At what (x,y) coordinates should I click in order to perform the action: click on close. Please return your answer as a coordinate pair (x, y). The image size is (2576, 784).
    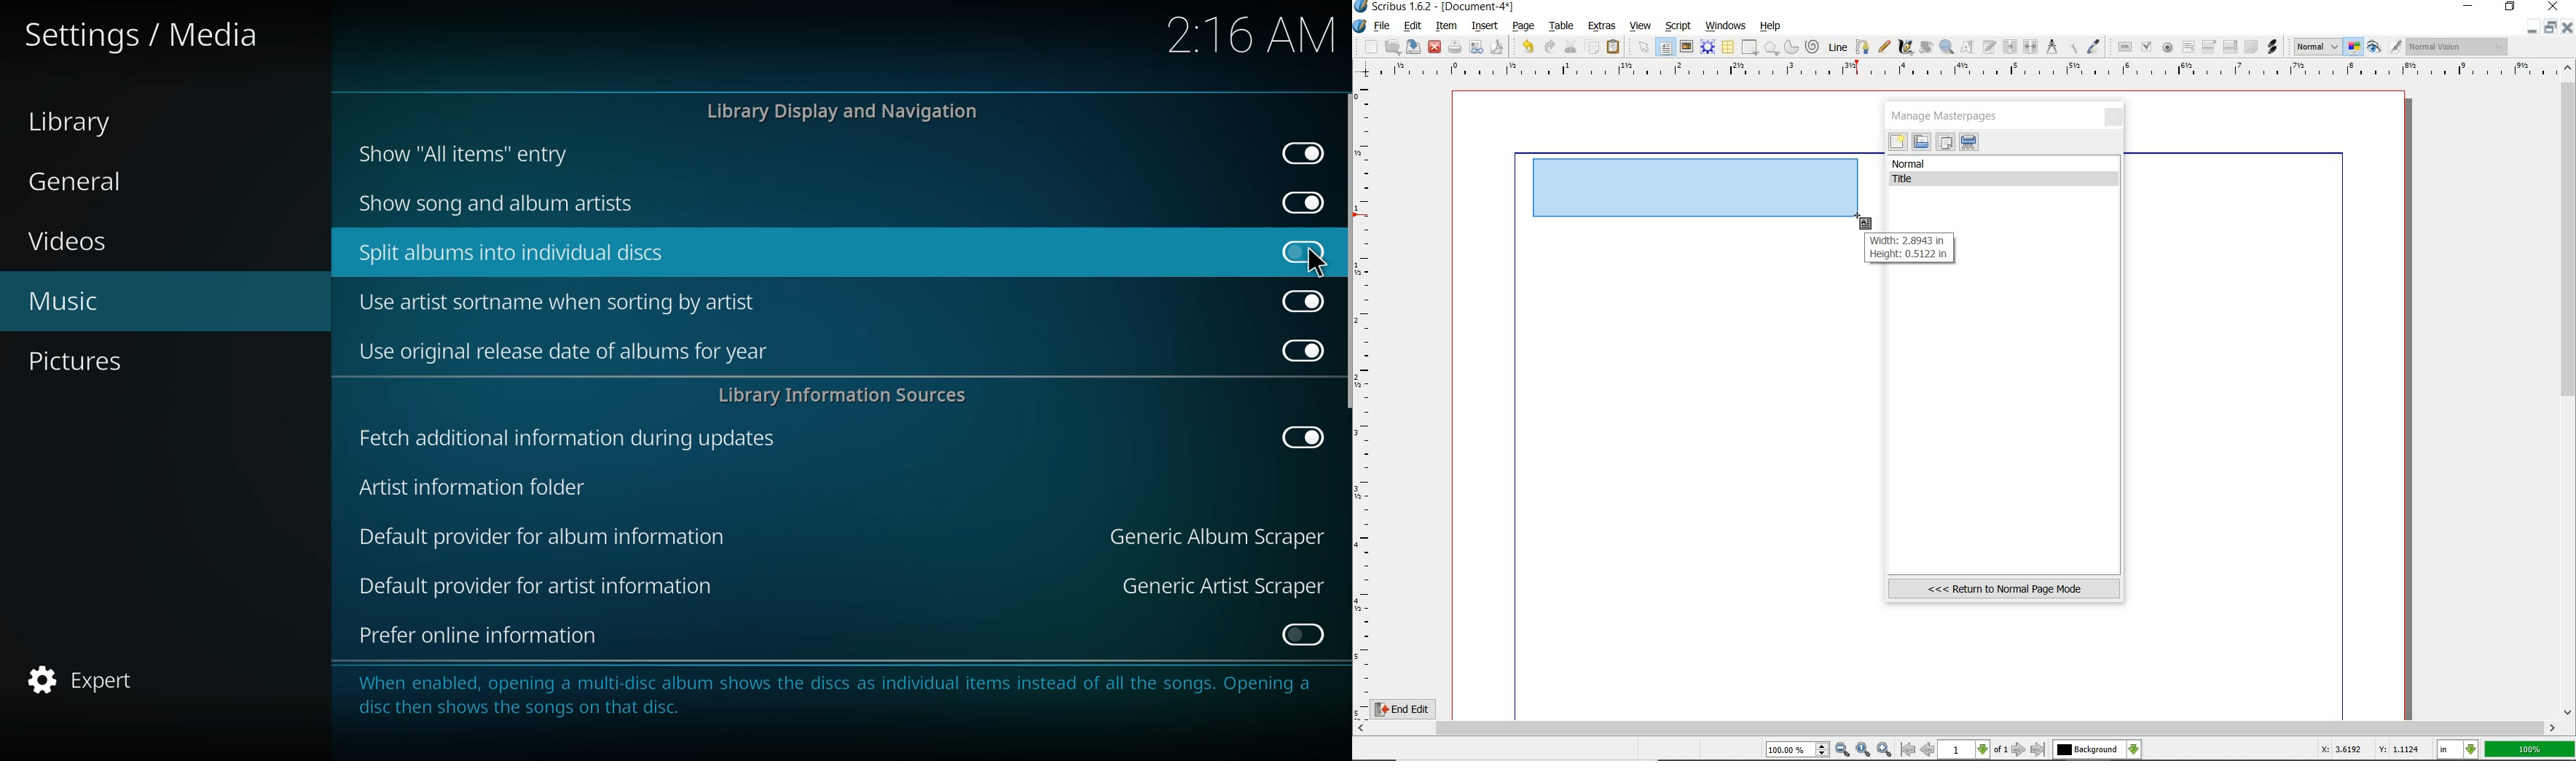
    Looking at the image, I should click on (1434, 46).